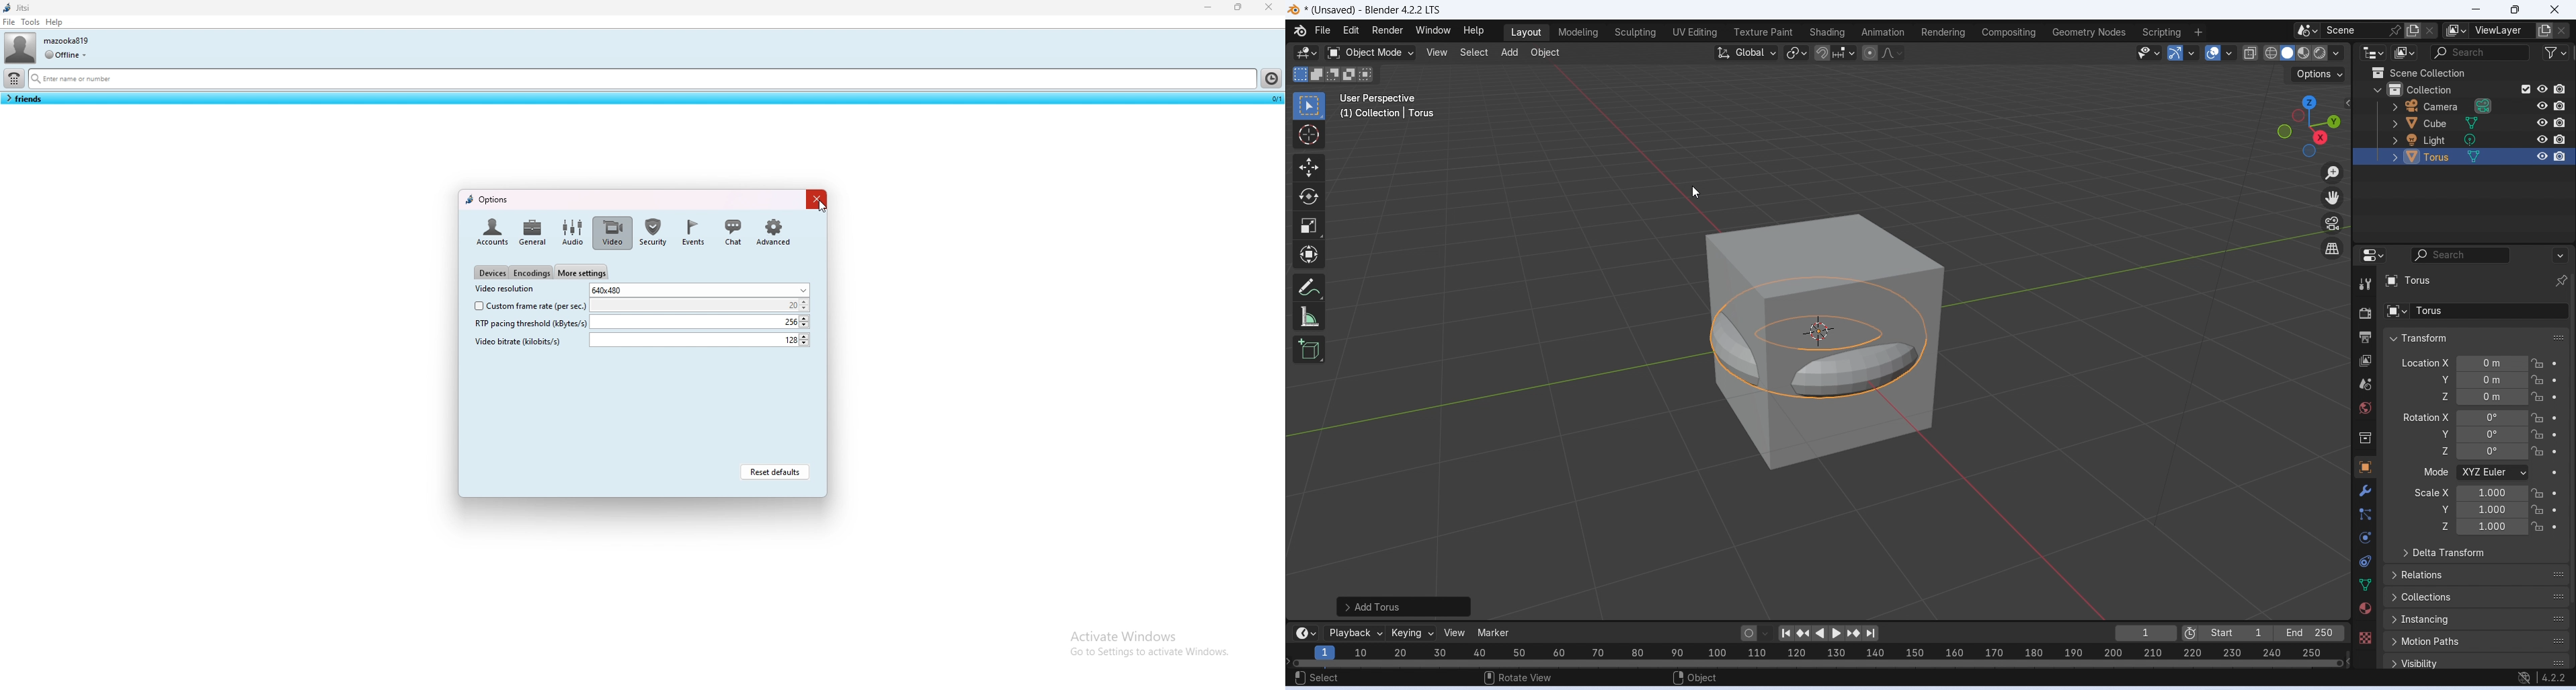 This screenshot has width=2576, height=700. I want to click on Close, so click(2557, 10).